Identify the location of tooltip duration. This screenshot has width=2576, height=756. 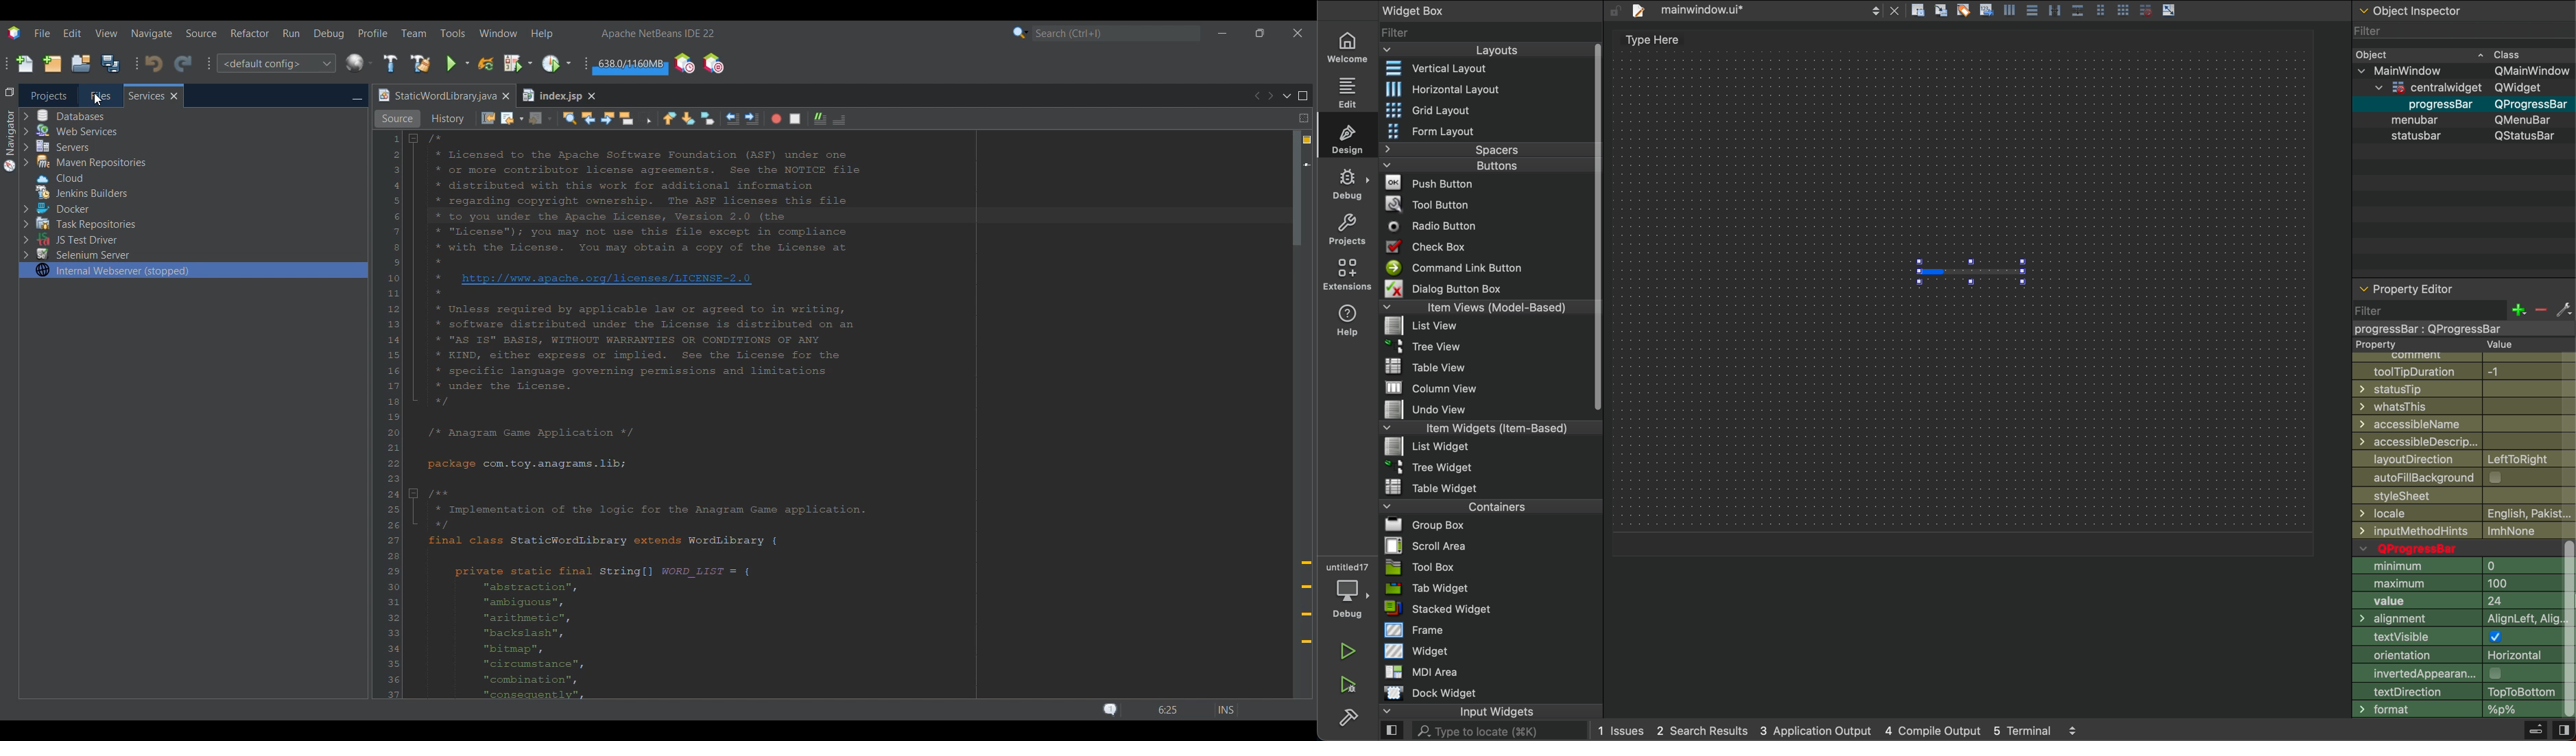
(2458, 370).